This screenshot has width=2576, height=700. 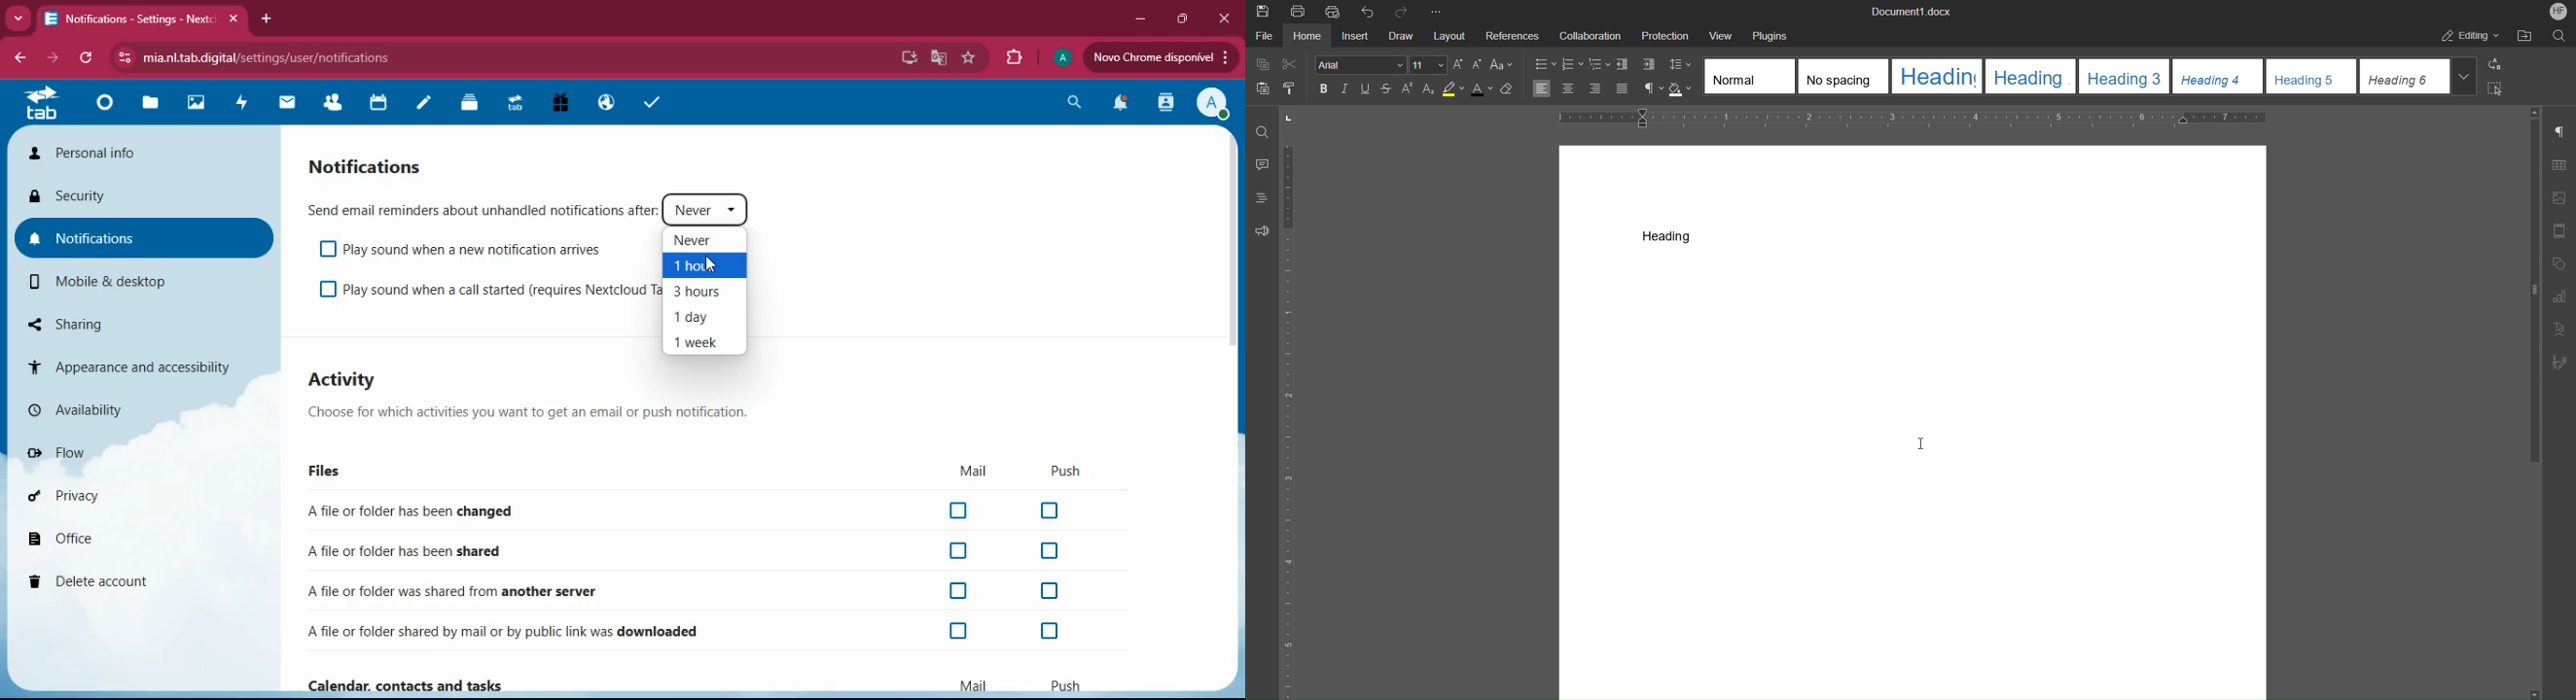 I want to click on url, so click(x=257, y=55).